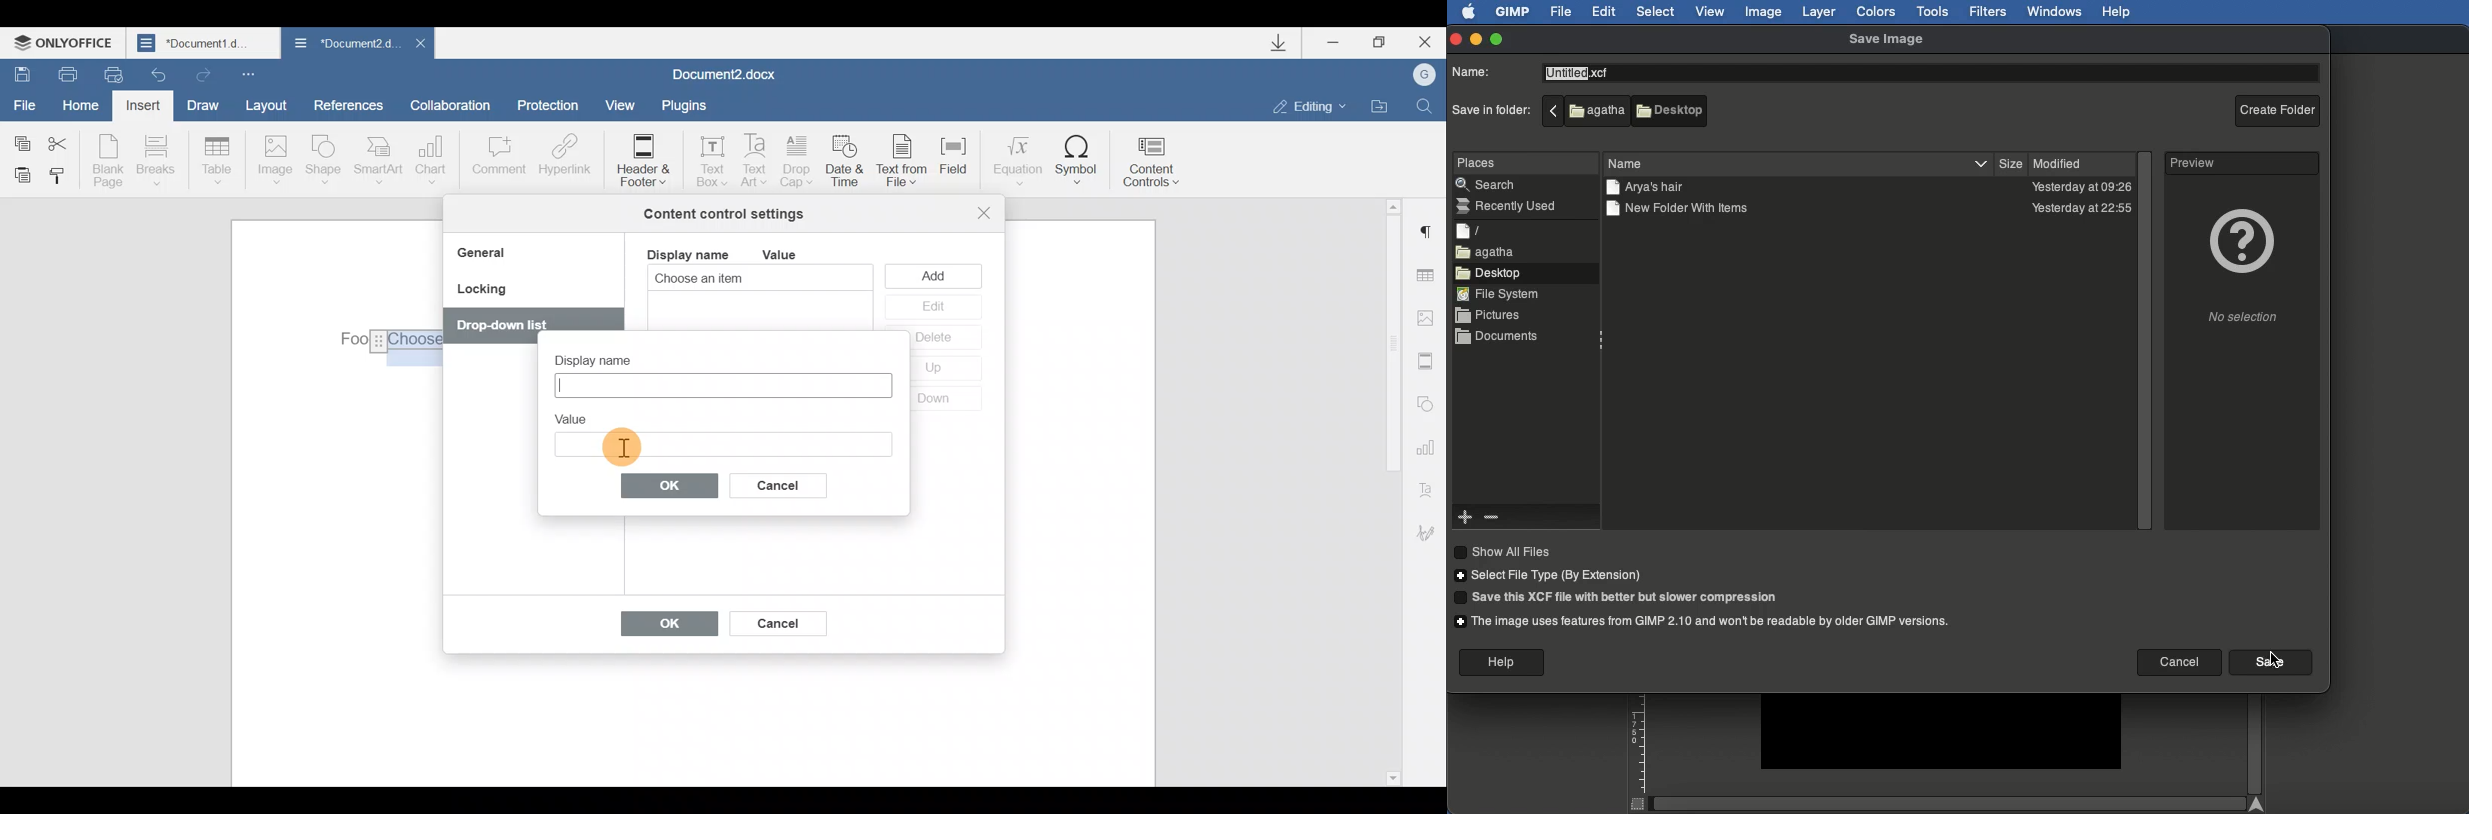 Image resolution: width=2492 pixels, height=840 pixels. I want to click on Find, so click(1425, 106).